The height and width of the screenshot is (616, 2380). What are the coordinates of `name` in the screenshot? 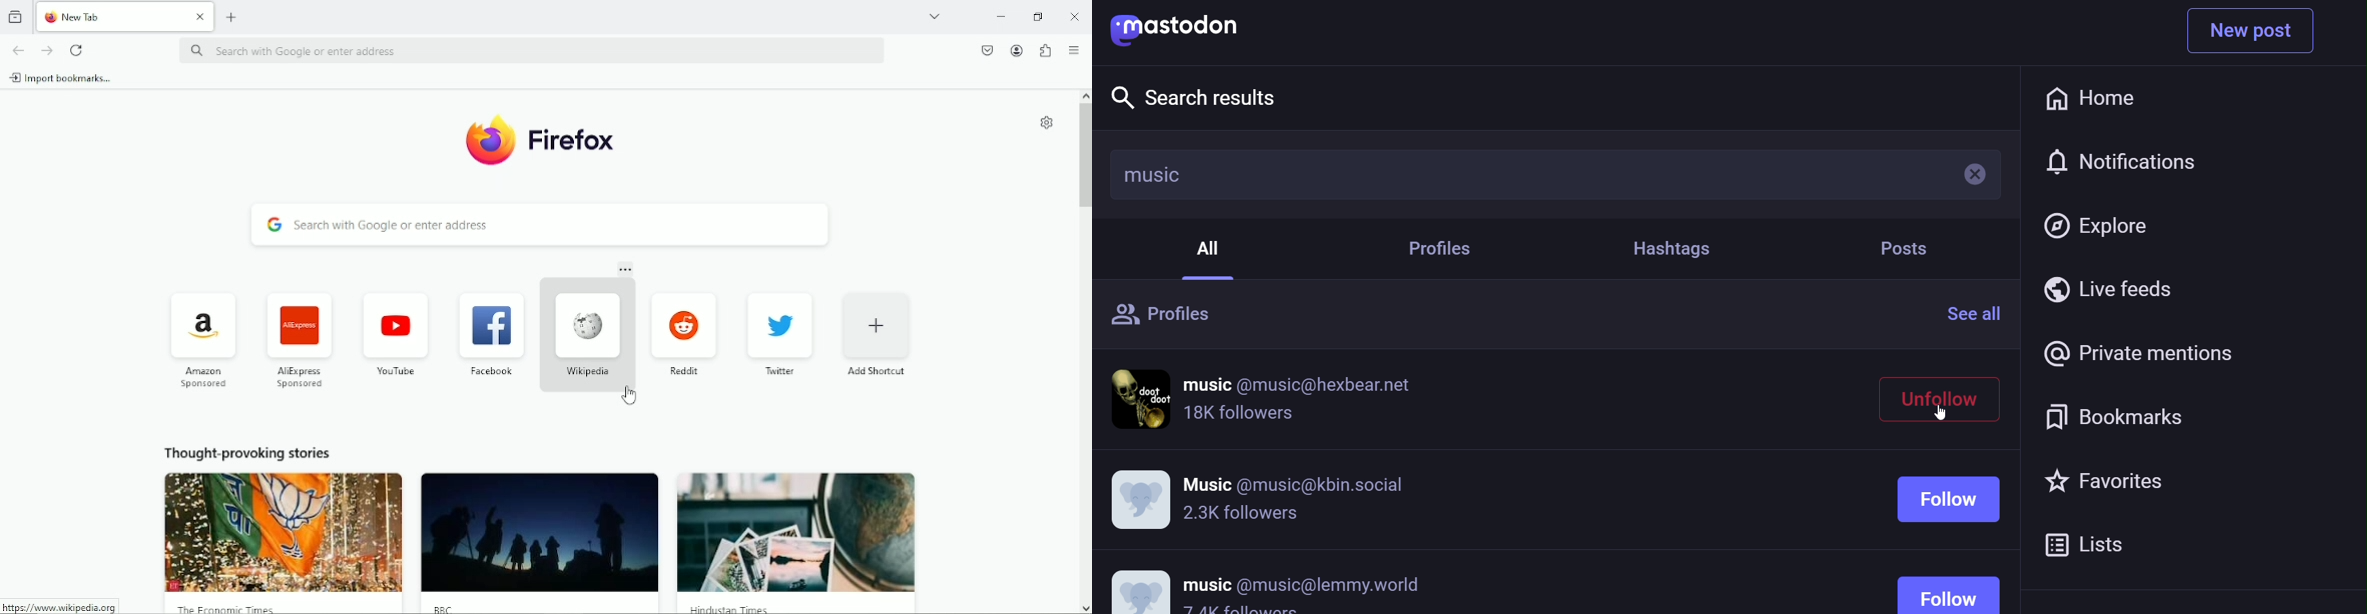 It's located at (1300, 385).